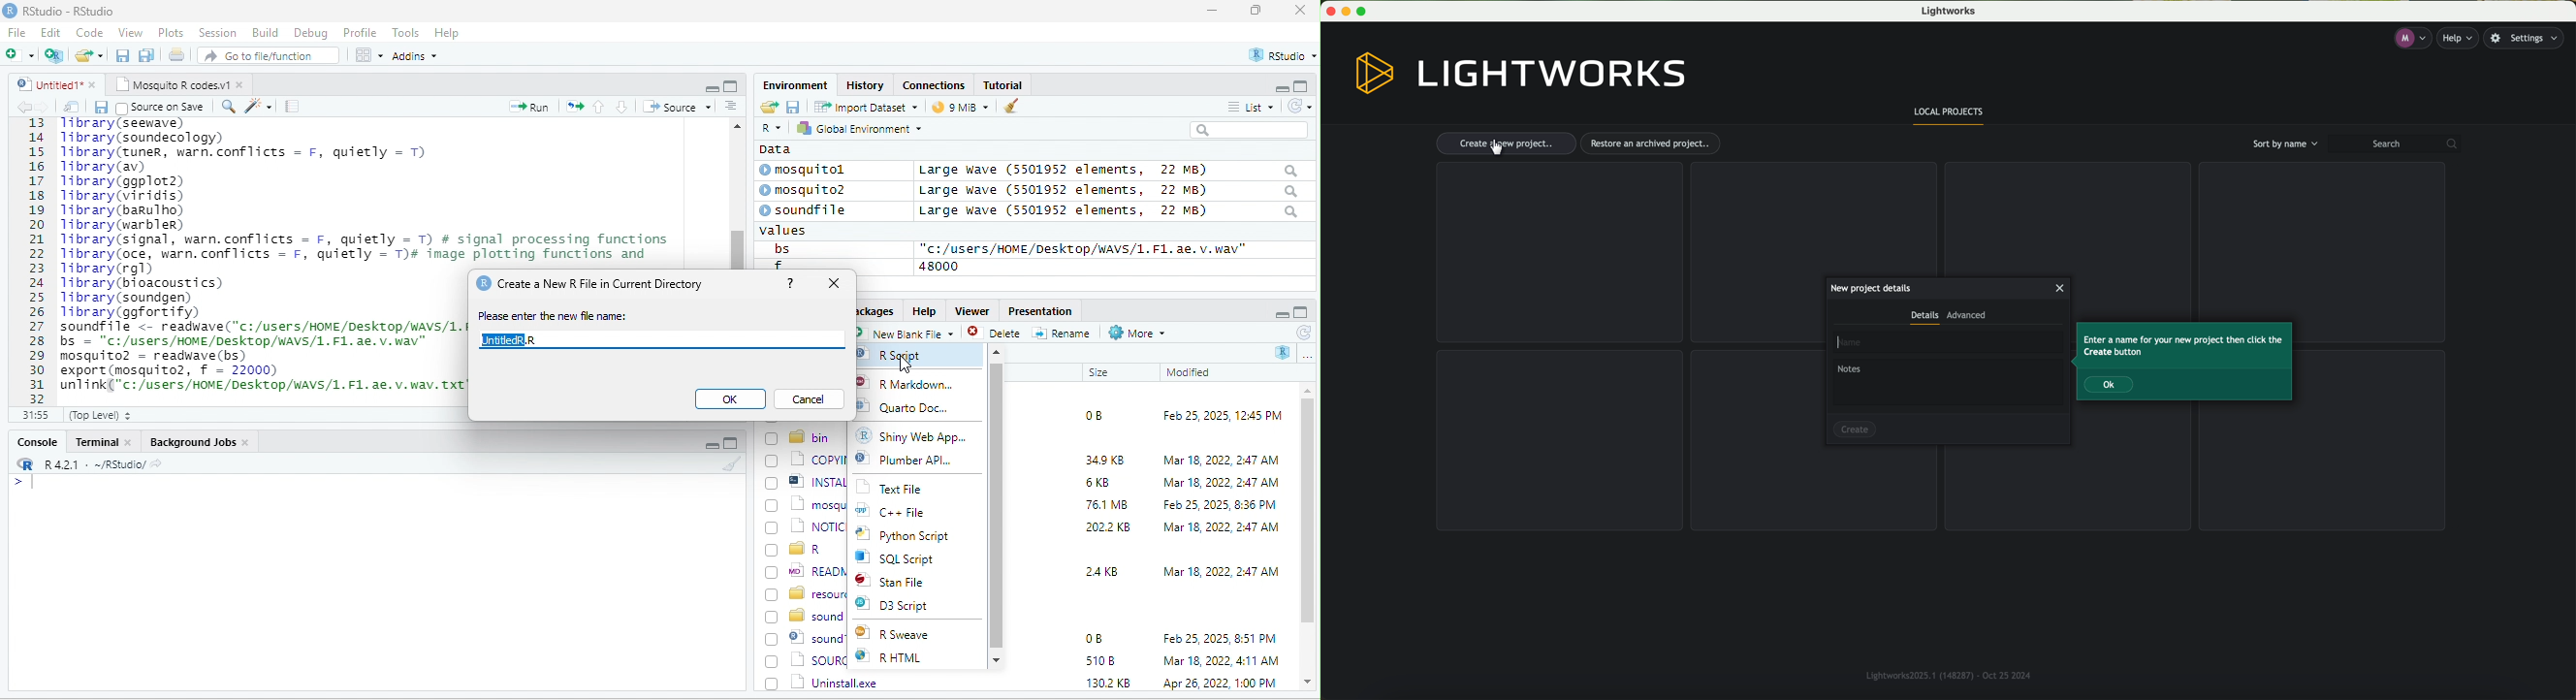 Image resolution: width=2576 pixels, height=700 pixels. I want to click on Terminal, so click(104, 441).